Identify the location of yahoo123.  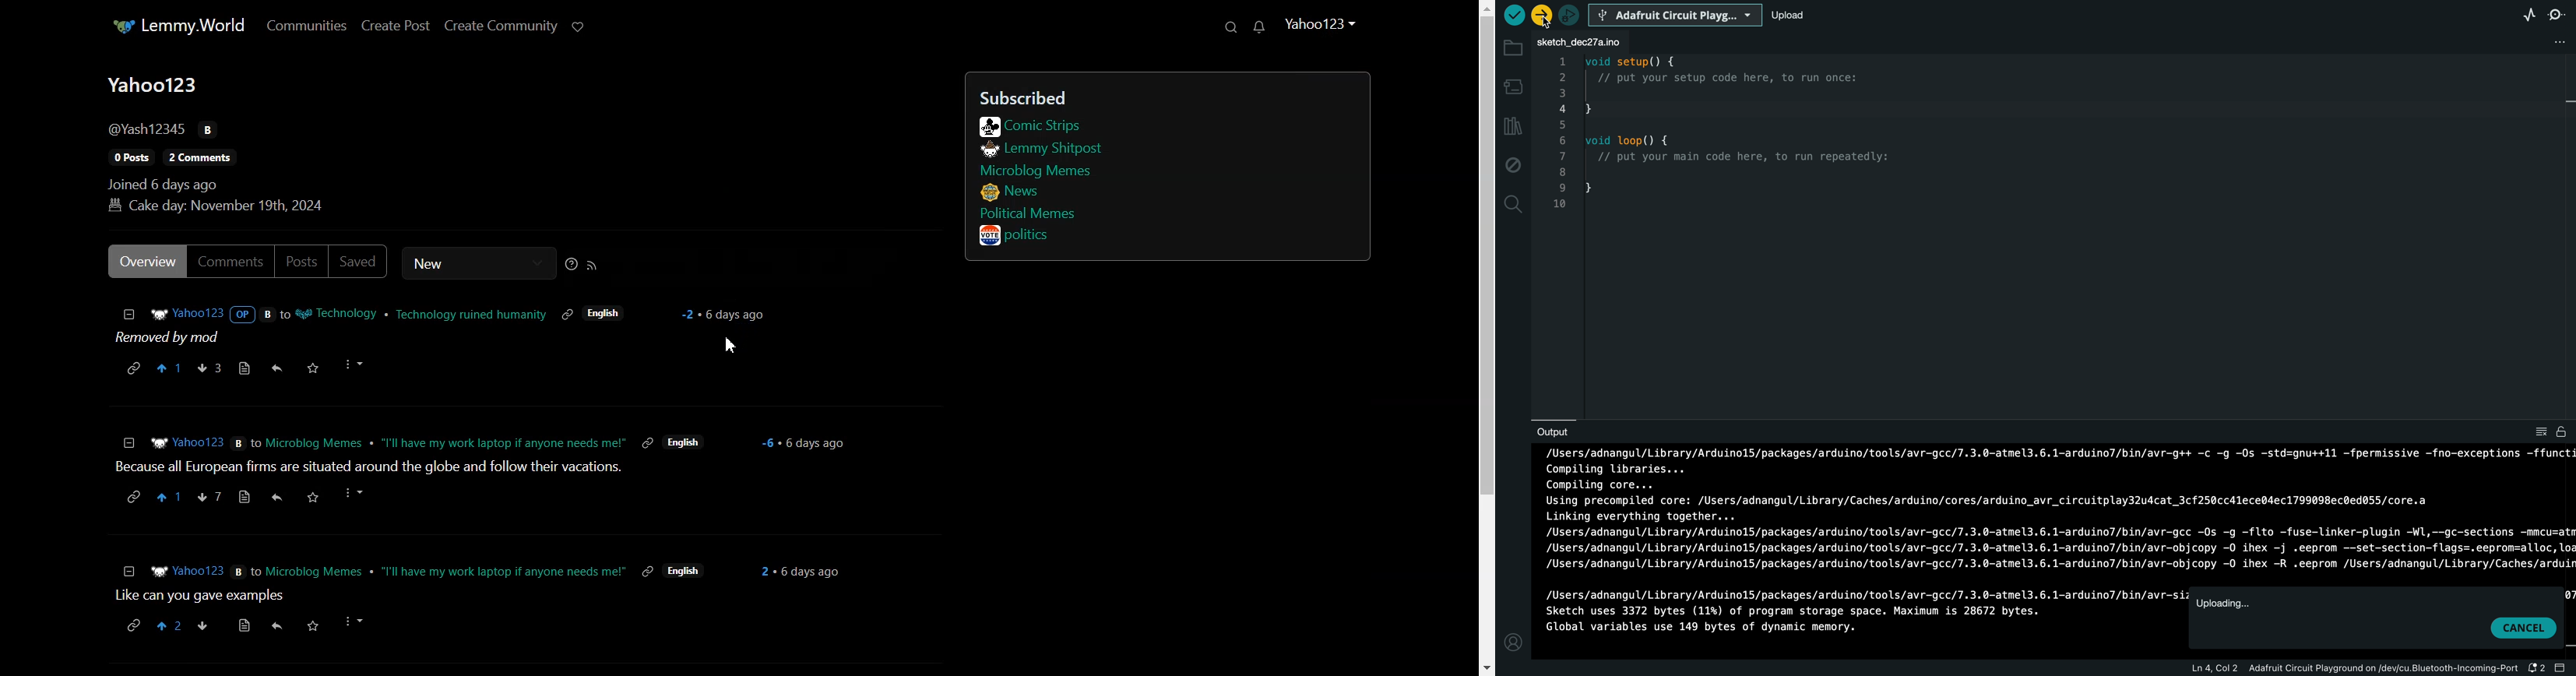
(185, 314).